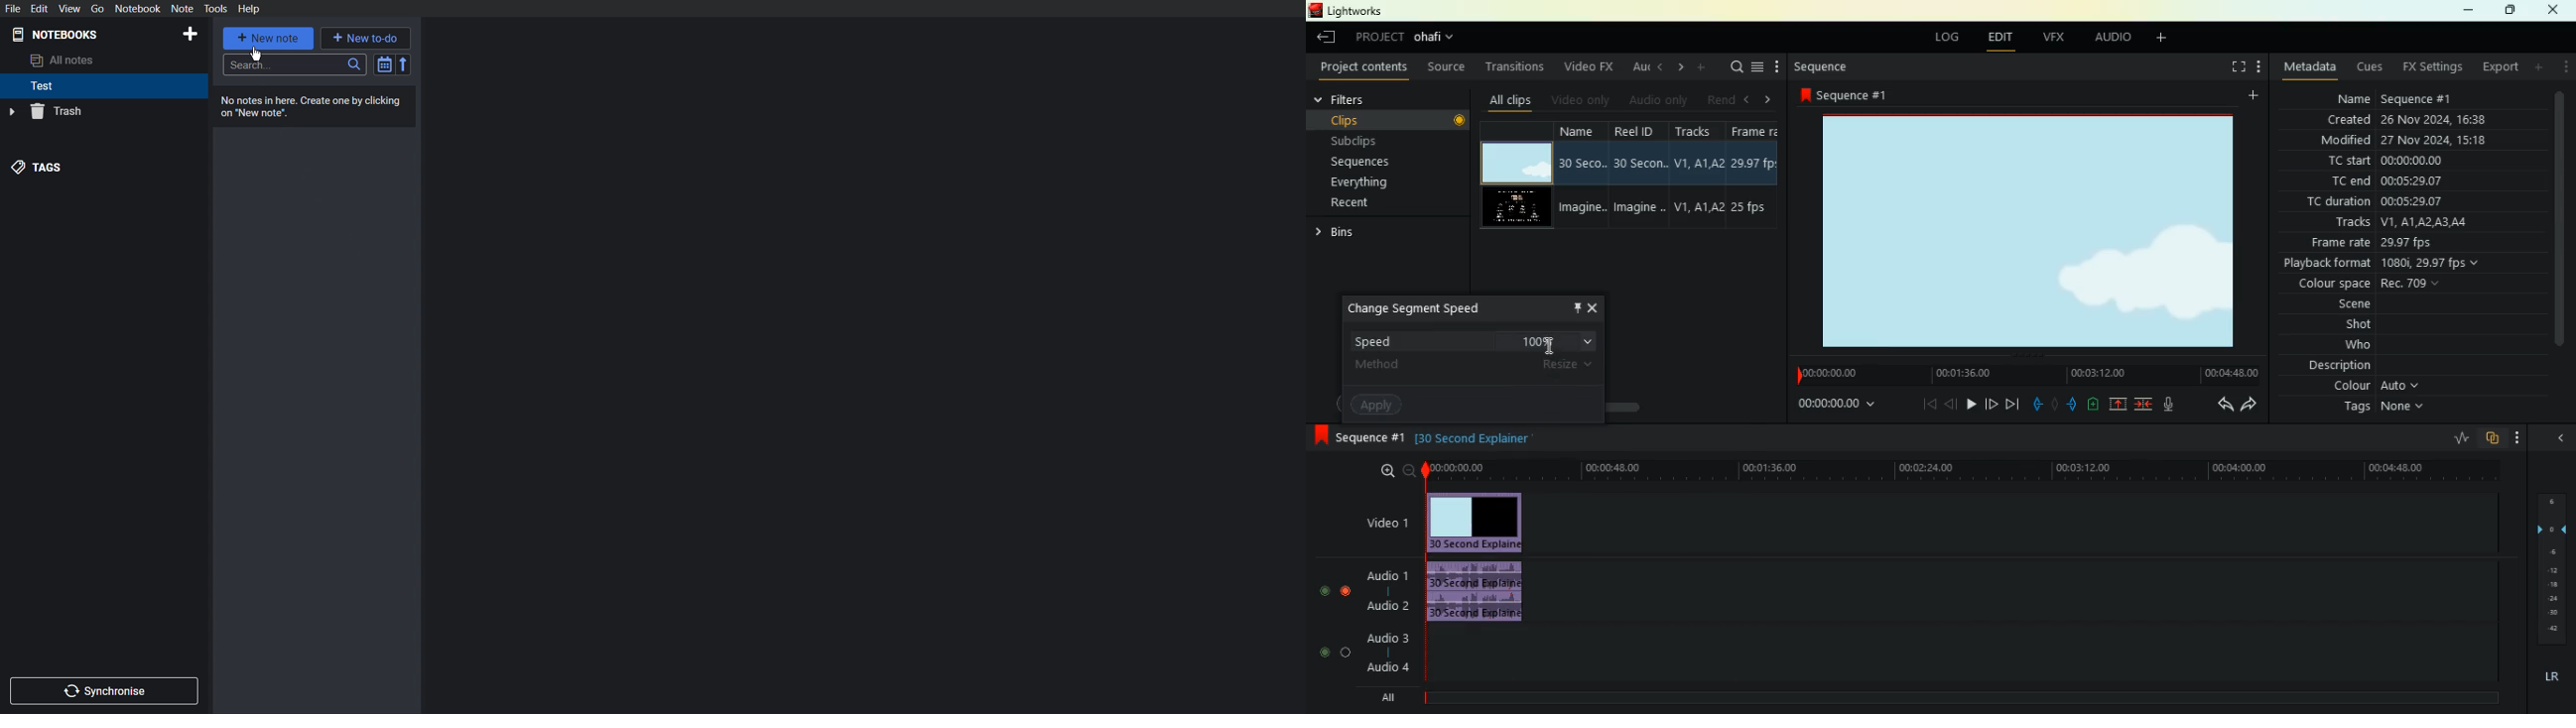 The height and width of the screenshot is (728, 2576). I want to click on View, so click(69, 9).